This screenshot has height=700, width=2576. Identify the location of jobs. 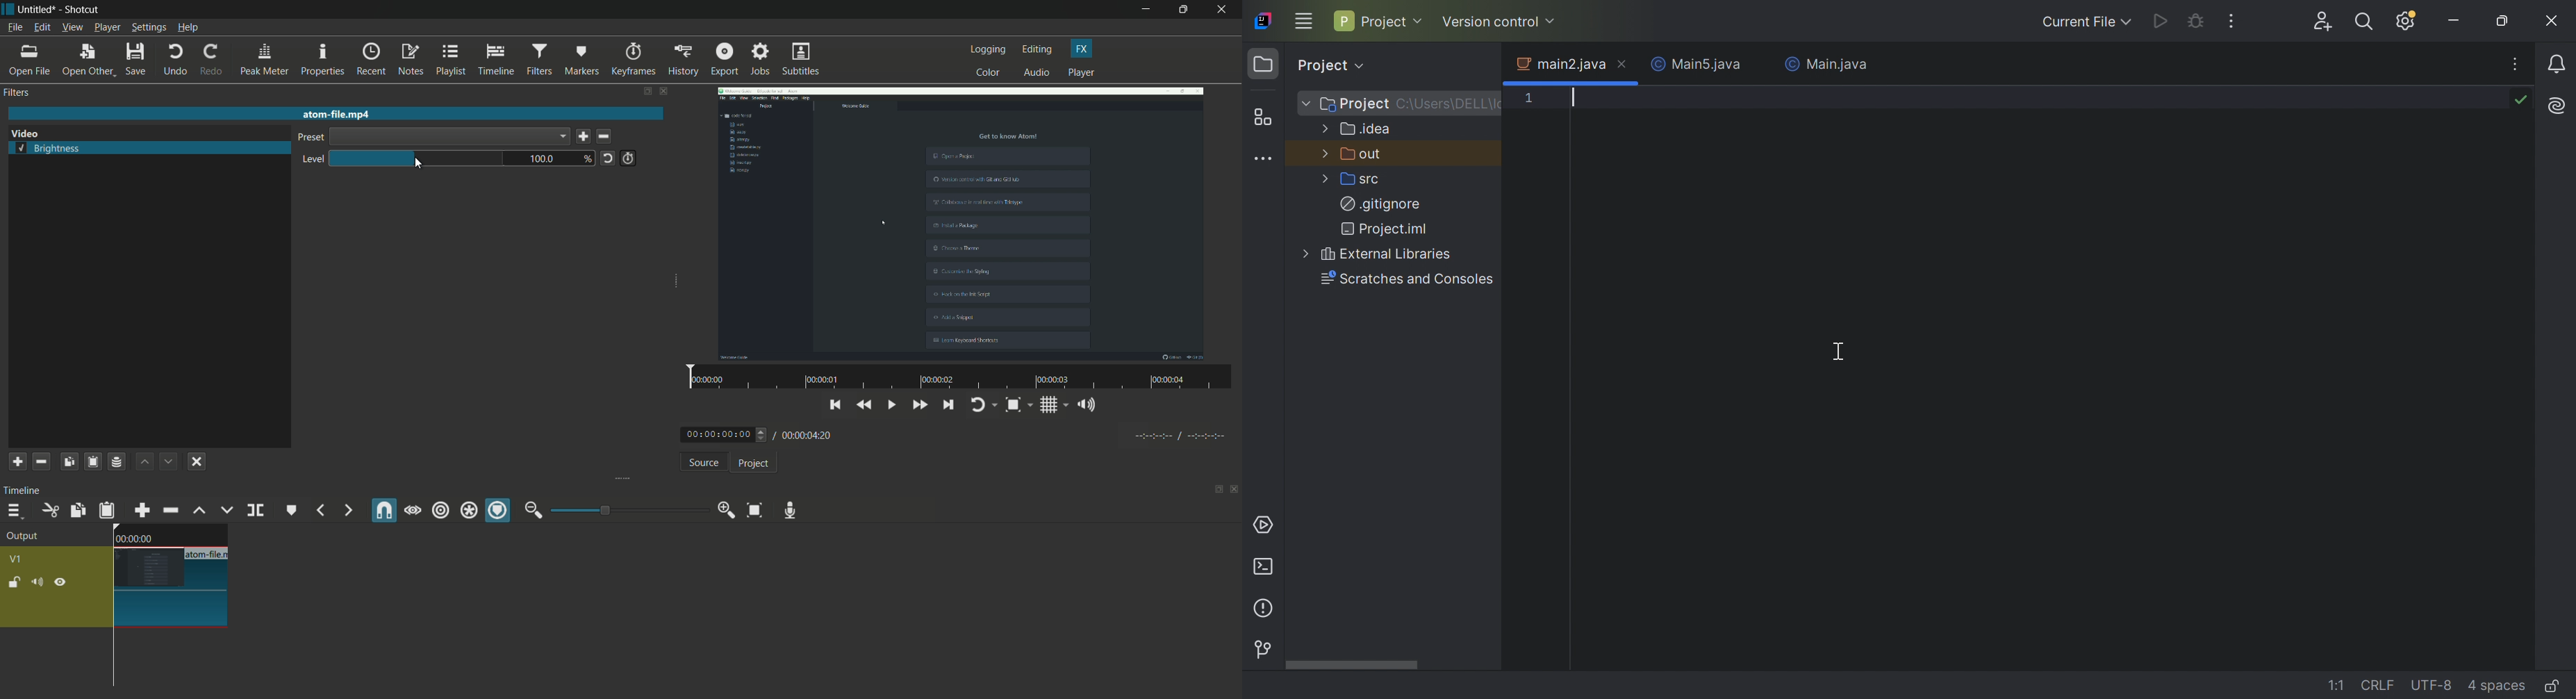
(760, 60).